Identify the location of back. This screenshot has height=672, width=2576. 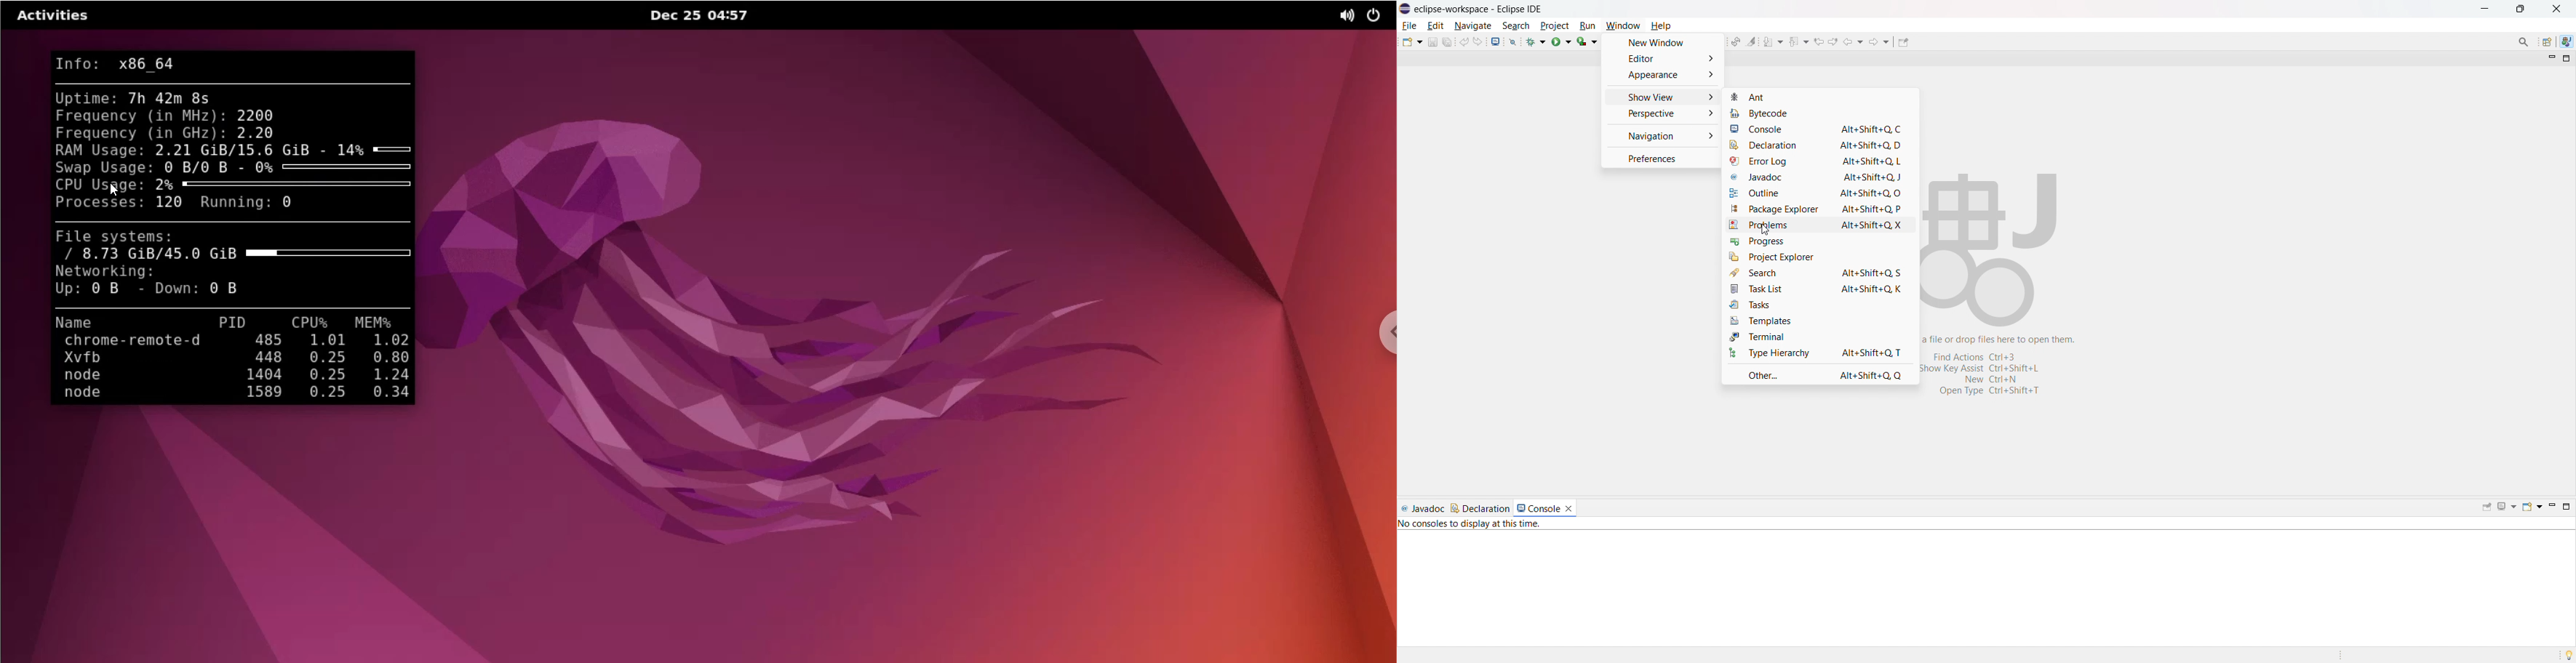
(1854, 41).